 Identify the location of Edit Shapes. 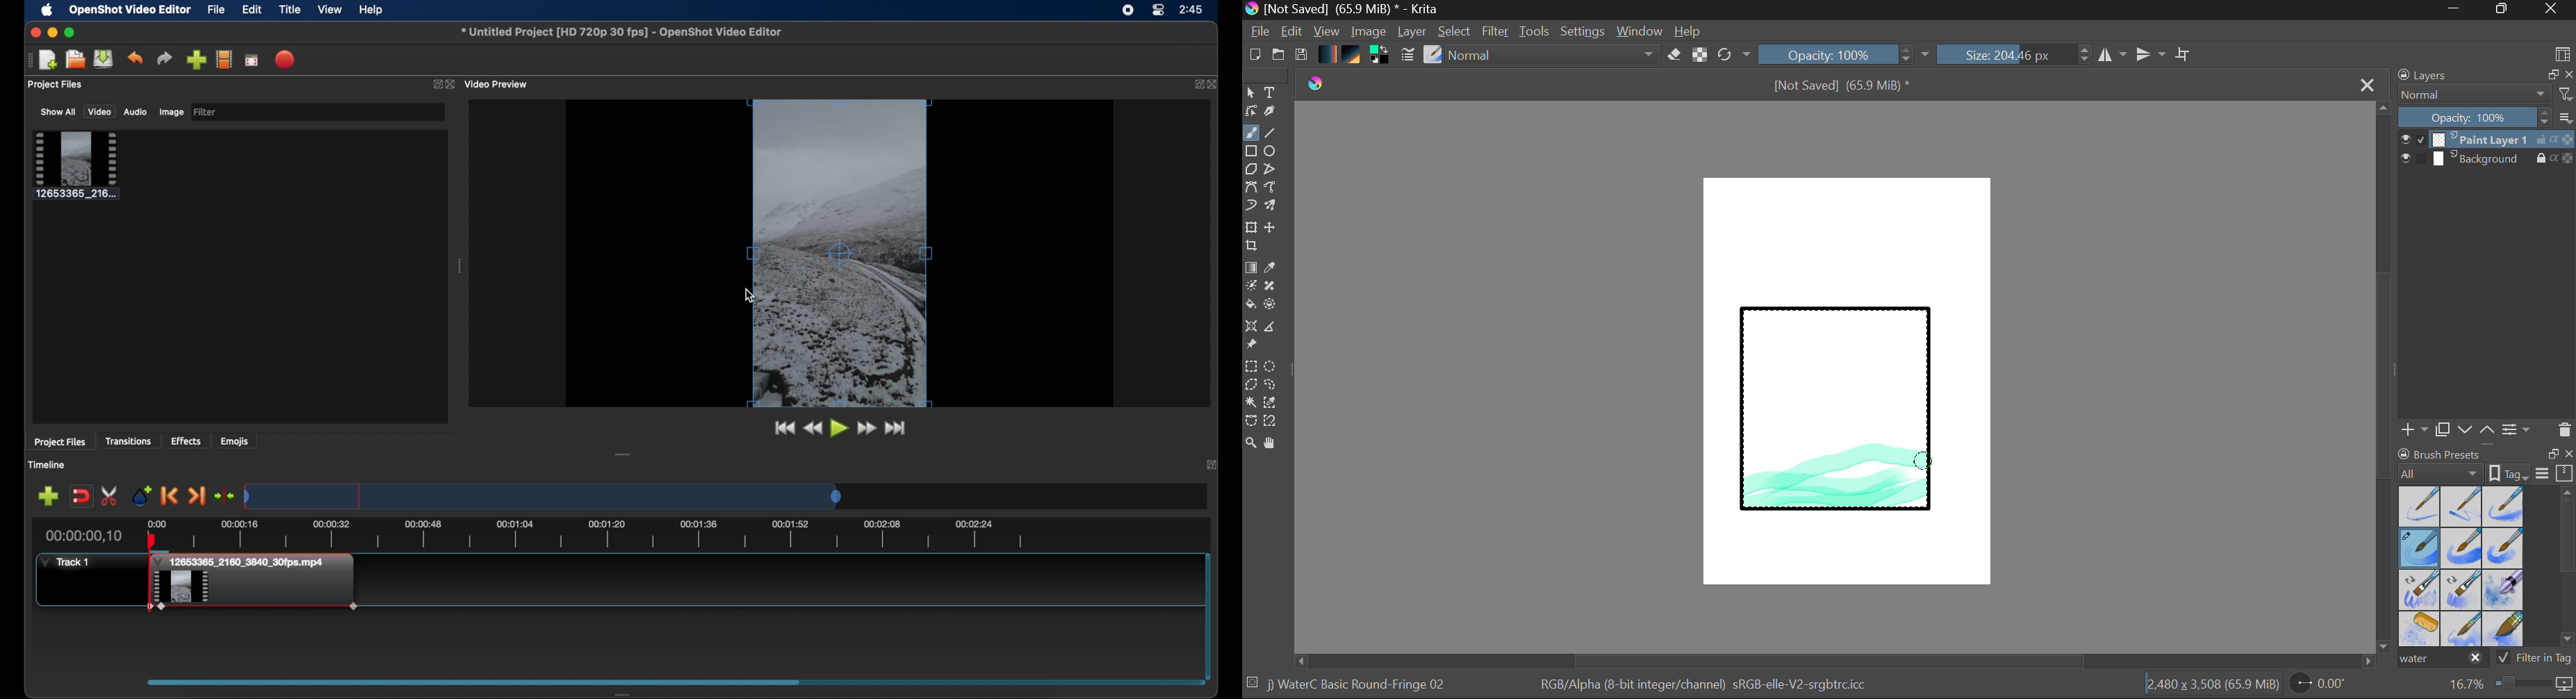
(1250, 113).